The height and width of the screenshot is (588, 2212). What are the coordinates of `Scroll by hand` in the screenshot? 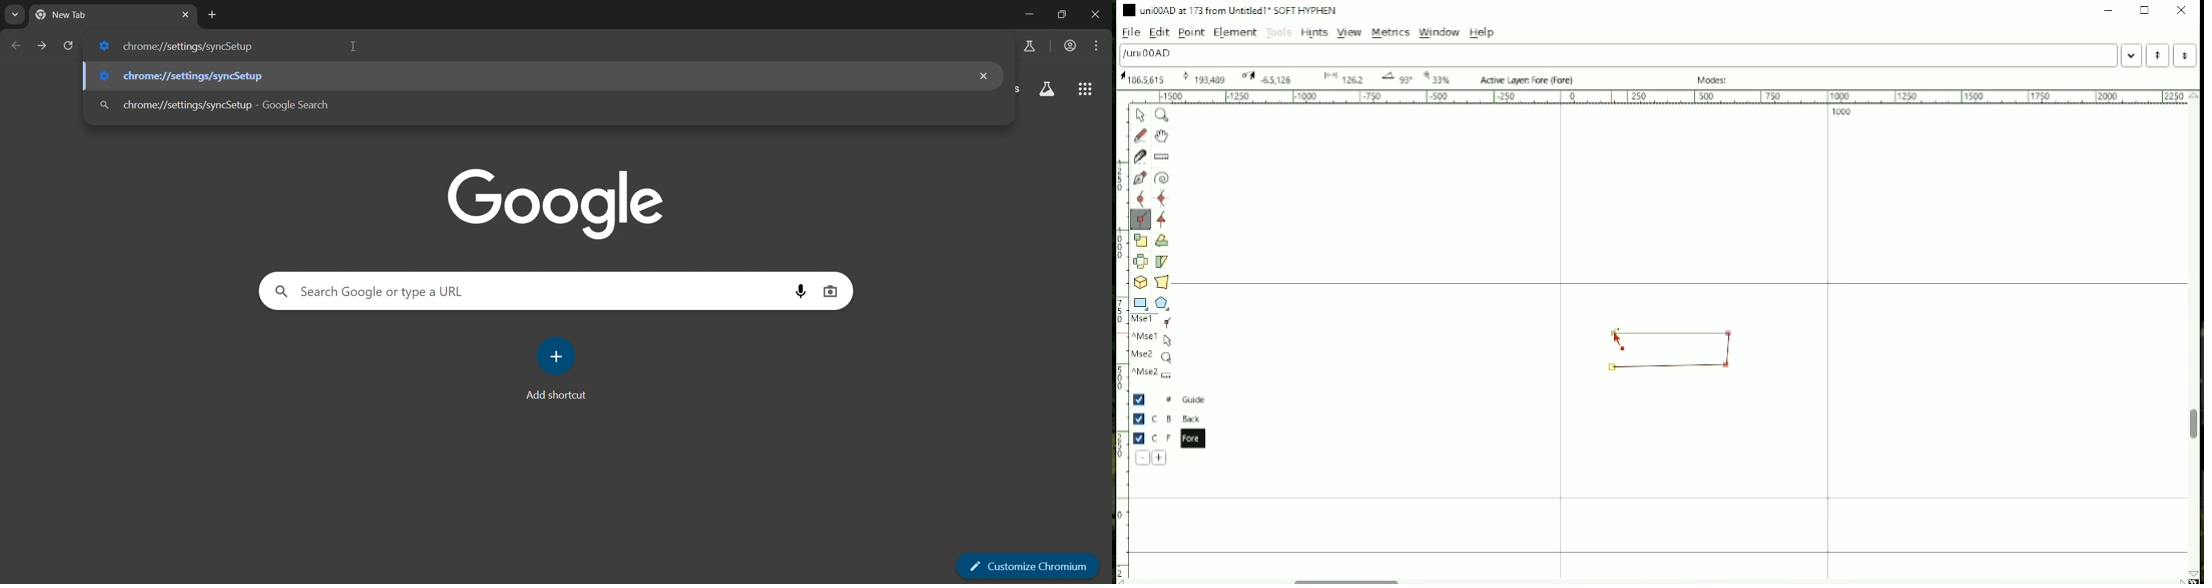 It's located at (1161, 136).